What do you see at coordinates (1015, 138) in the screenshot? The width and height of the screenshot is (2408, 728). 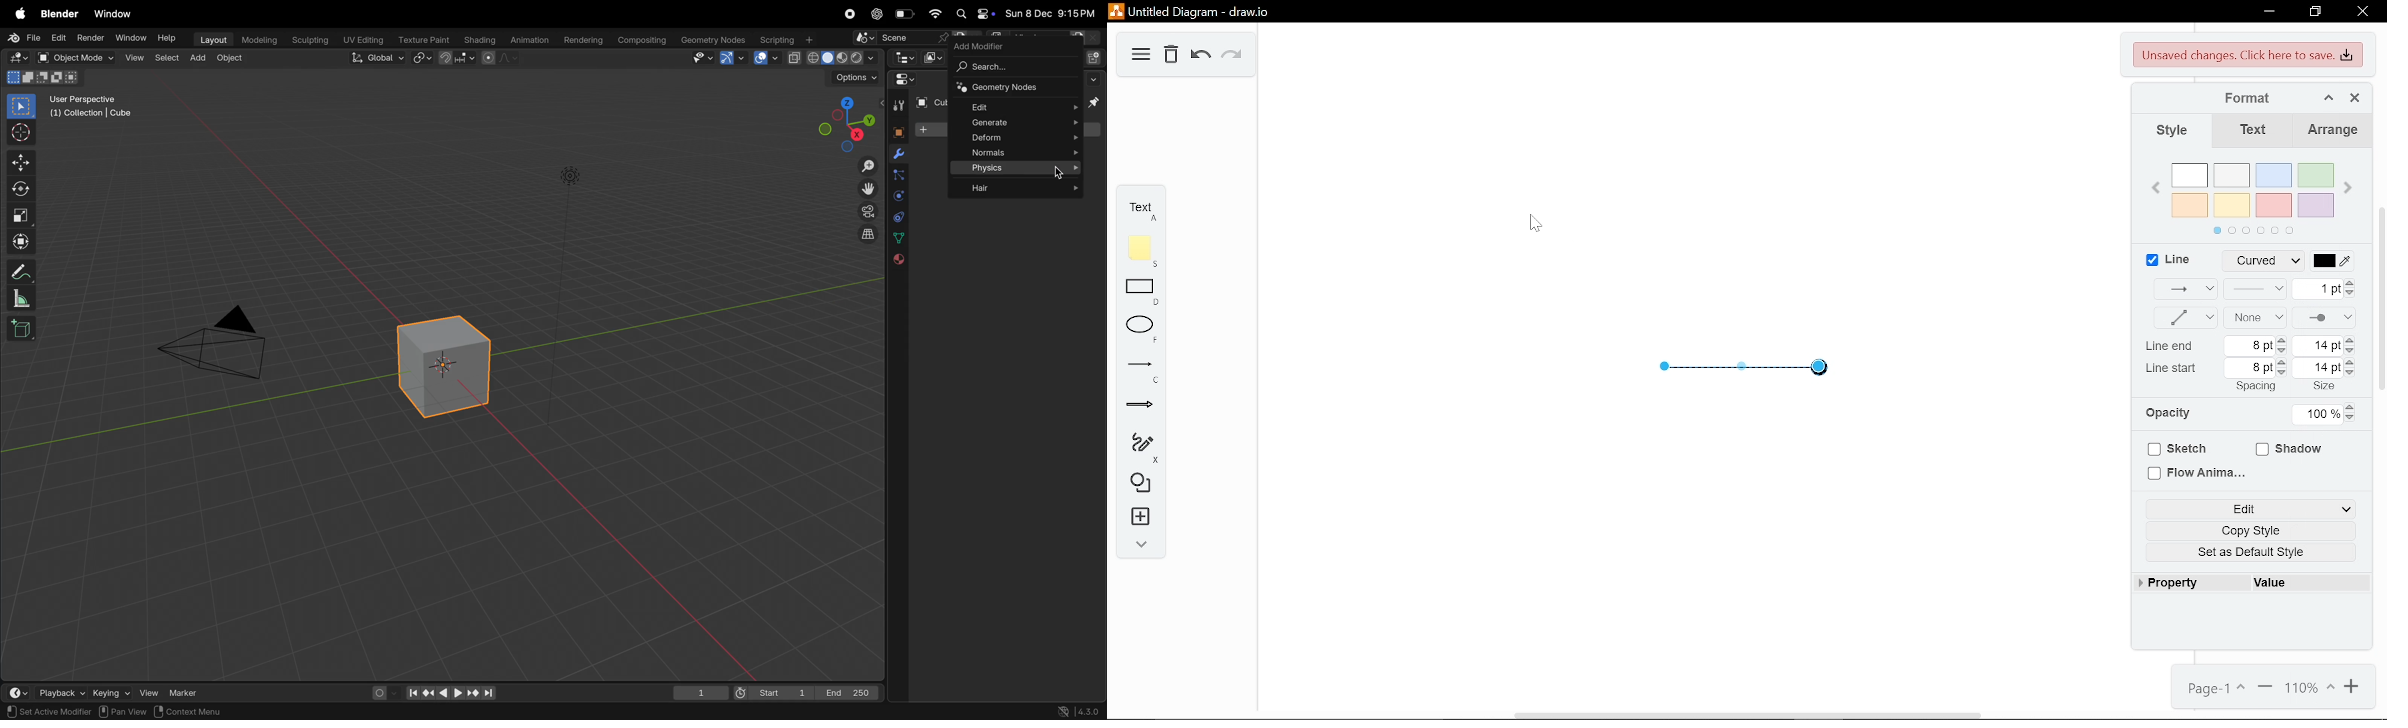 I see `Deform` at bounding box center [1015, 138].